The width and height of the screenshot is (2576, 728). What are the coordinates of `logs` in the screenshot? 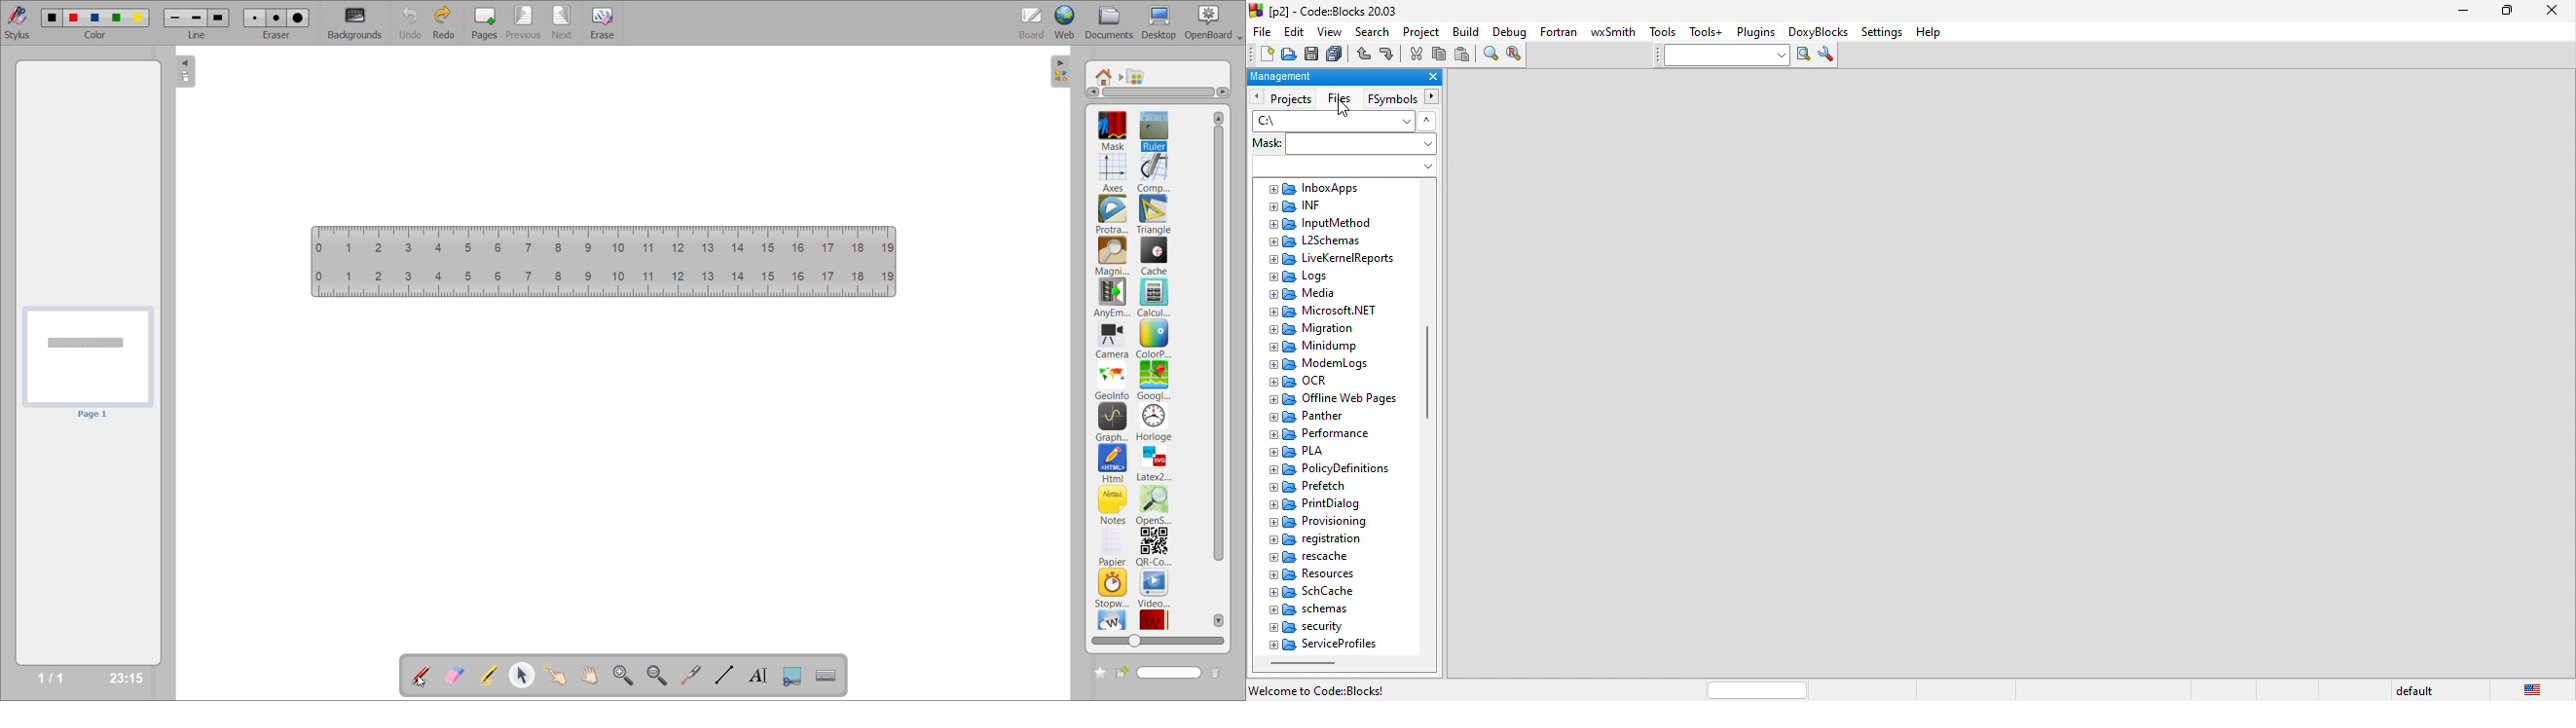 It's located at (1306, 277).